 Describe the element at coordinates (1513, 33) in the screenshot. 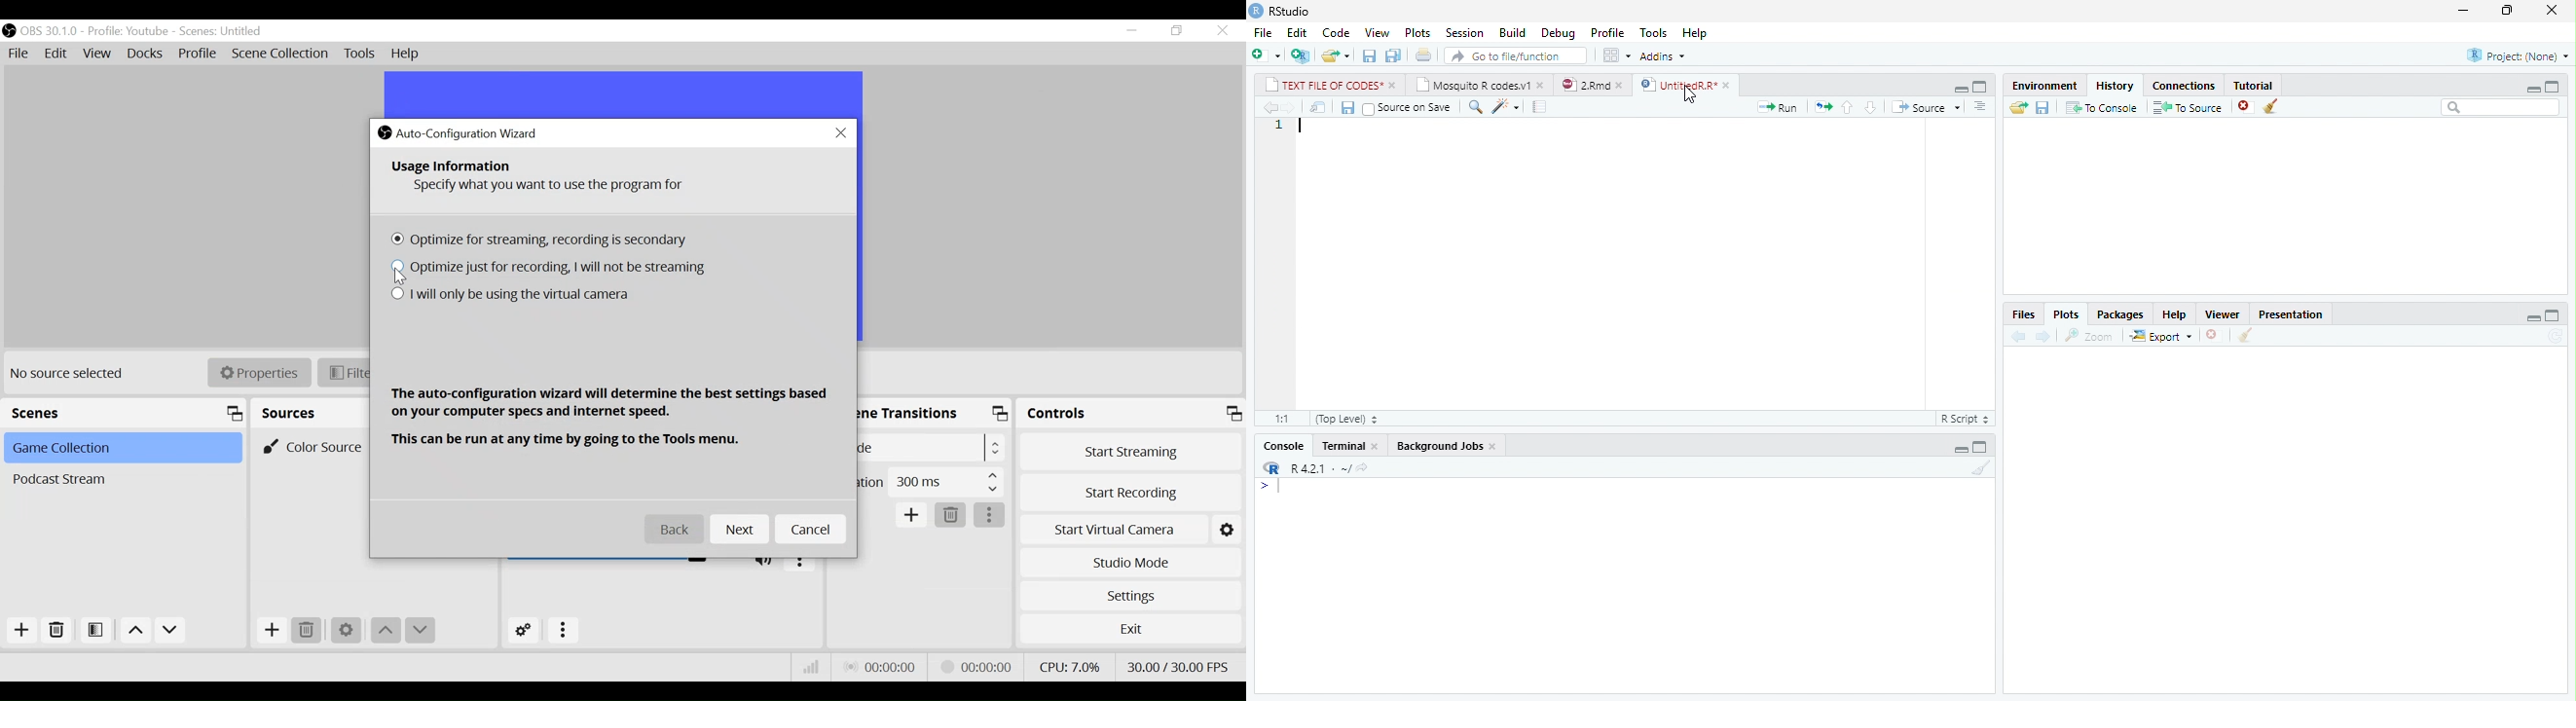

I see `Build` at that location.